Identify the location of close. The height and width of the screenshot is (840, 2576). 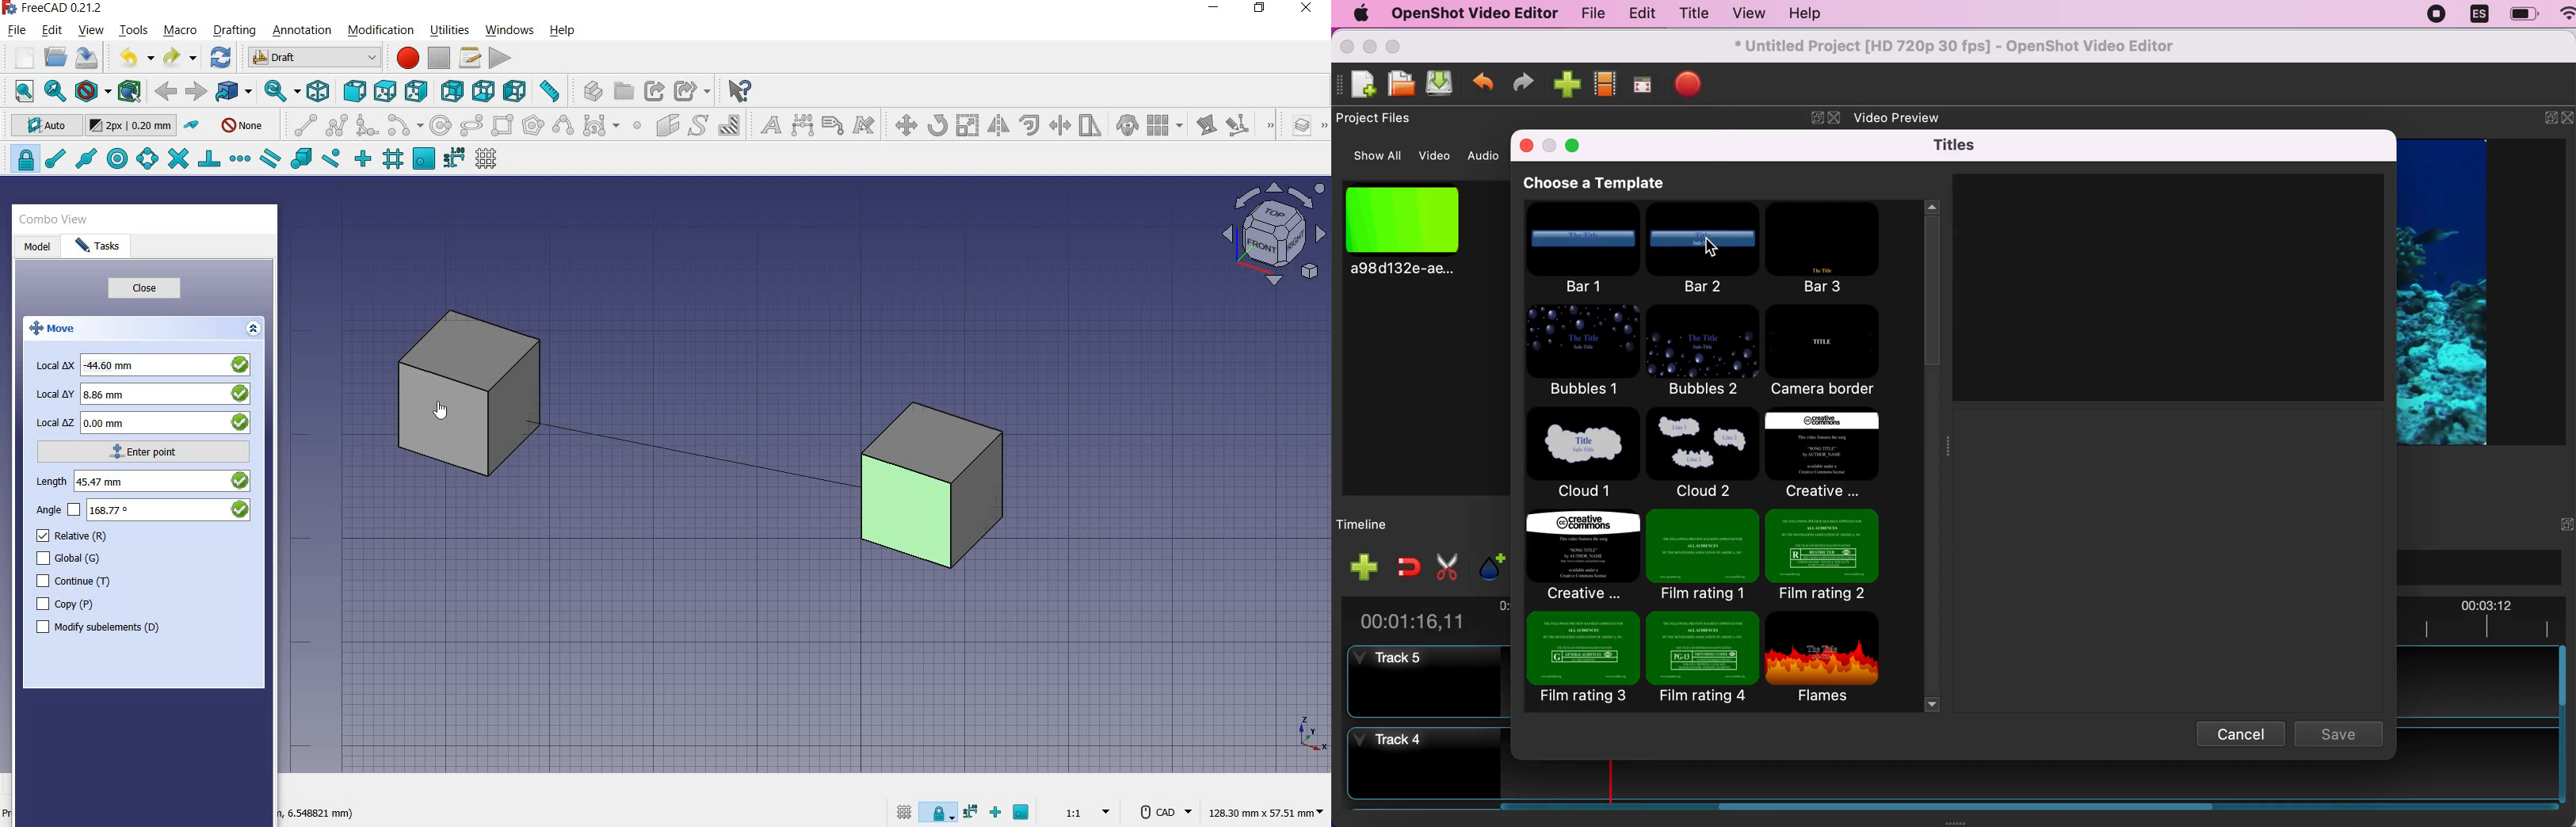
(1347, 45).